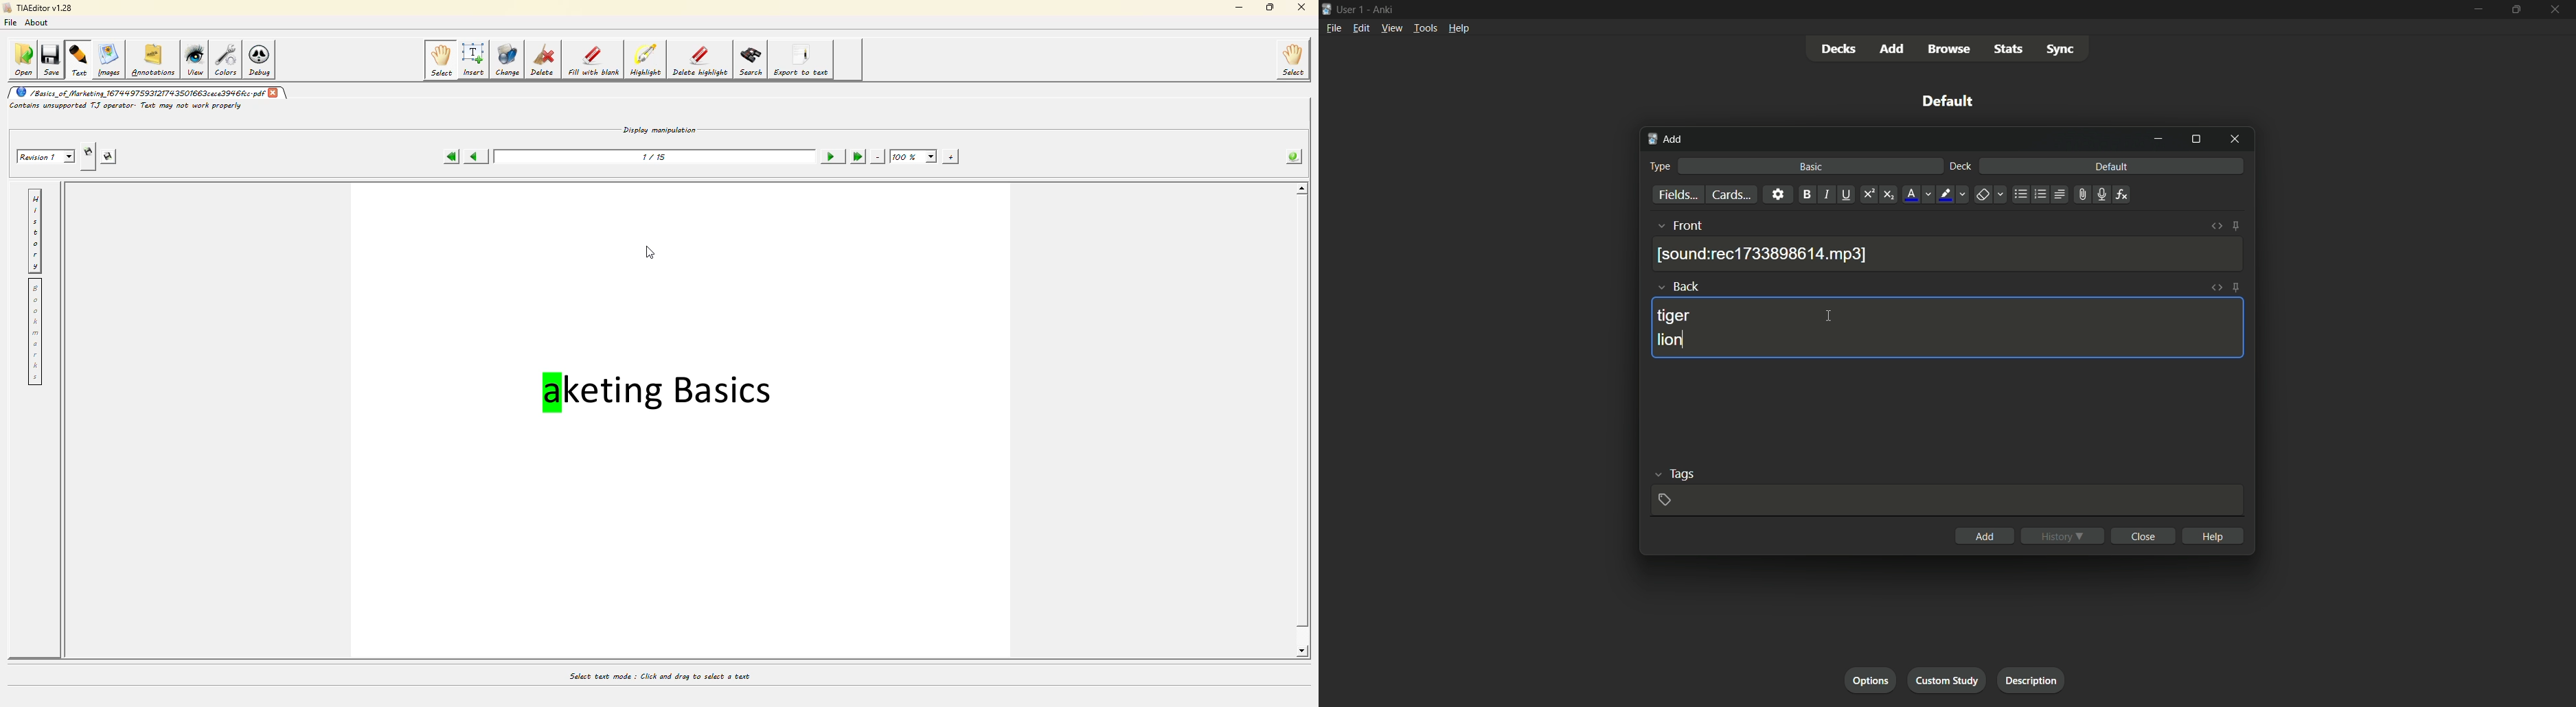 The image size is (2576, 728). I want to click on display manipulation, so click(659, 131).